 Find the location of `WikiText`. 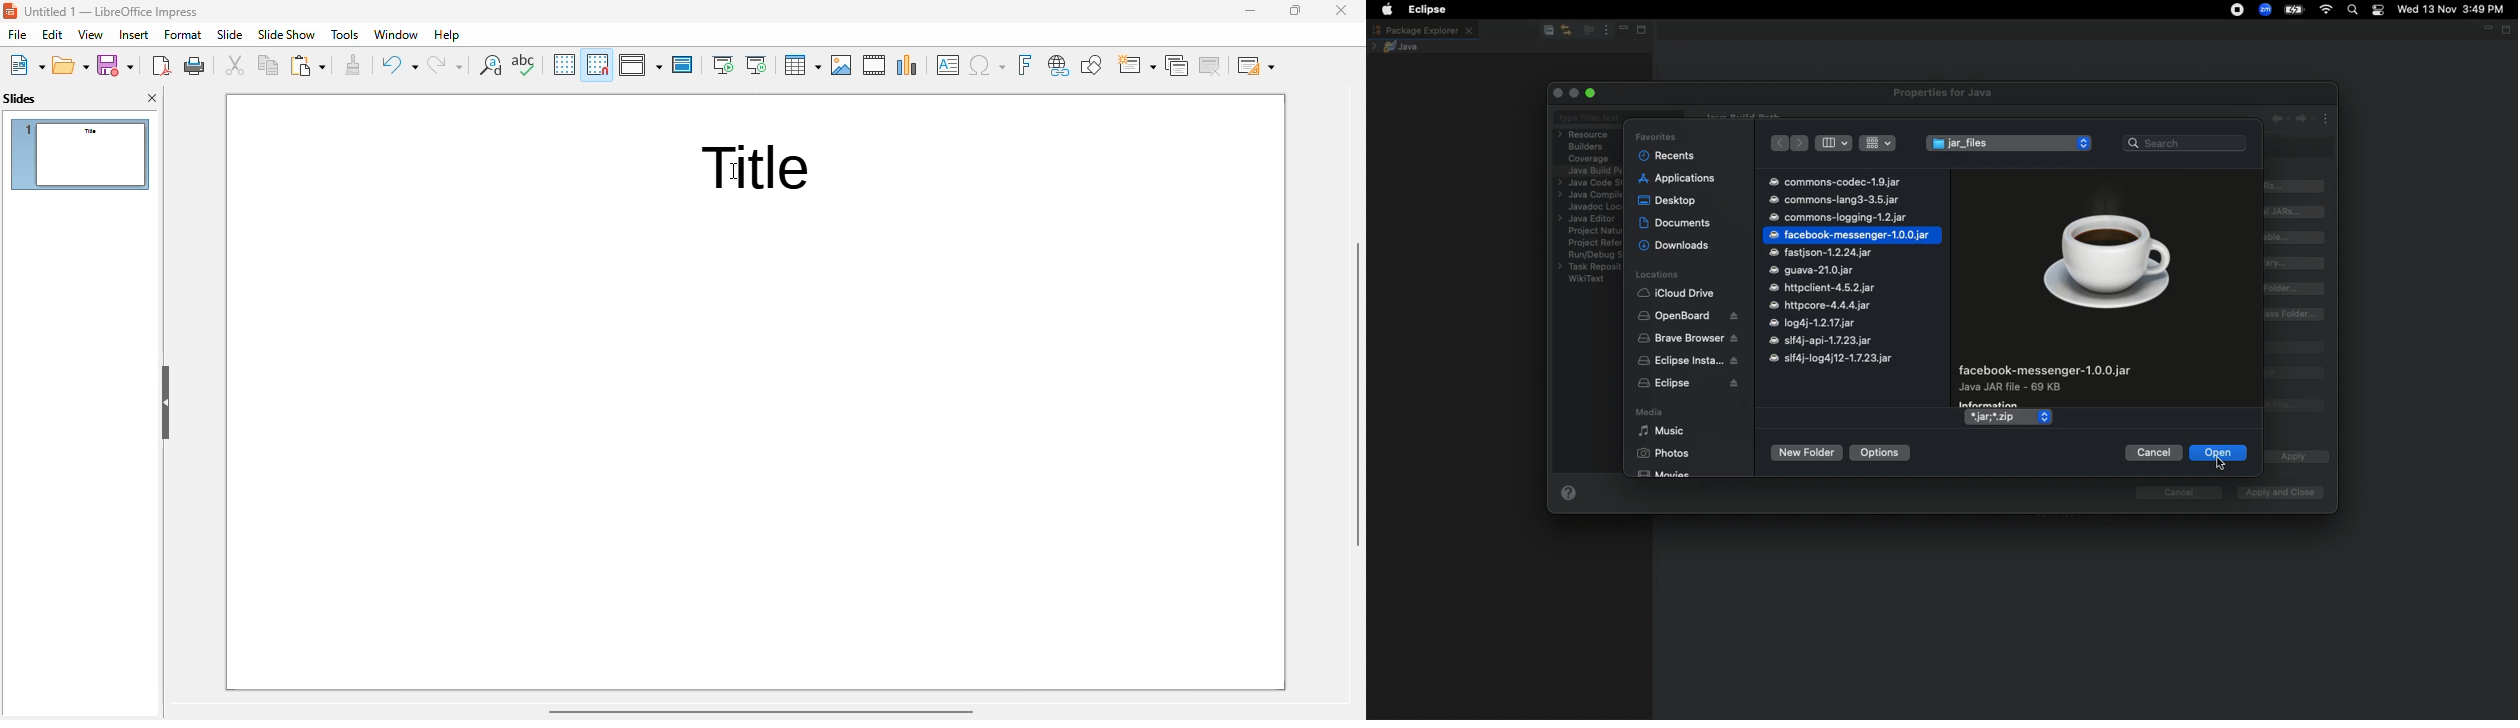

WikiText is located at coordinates (1587, 278).